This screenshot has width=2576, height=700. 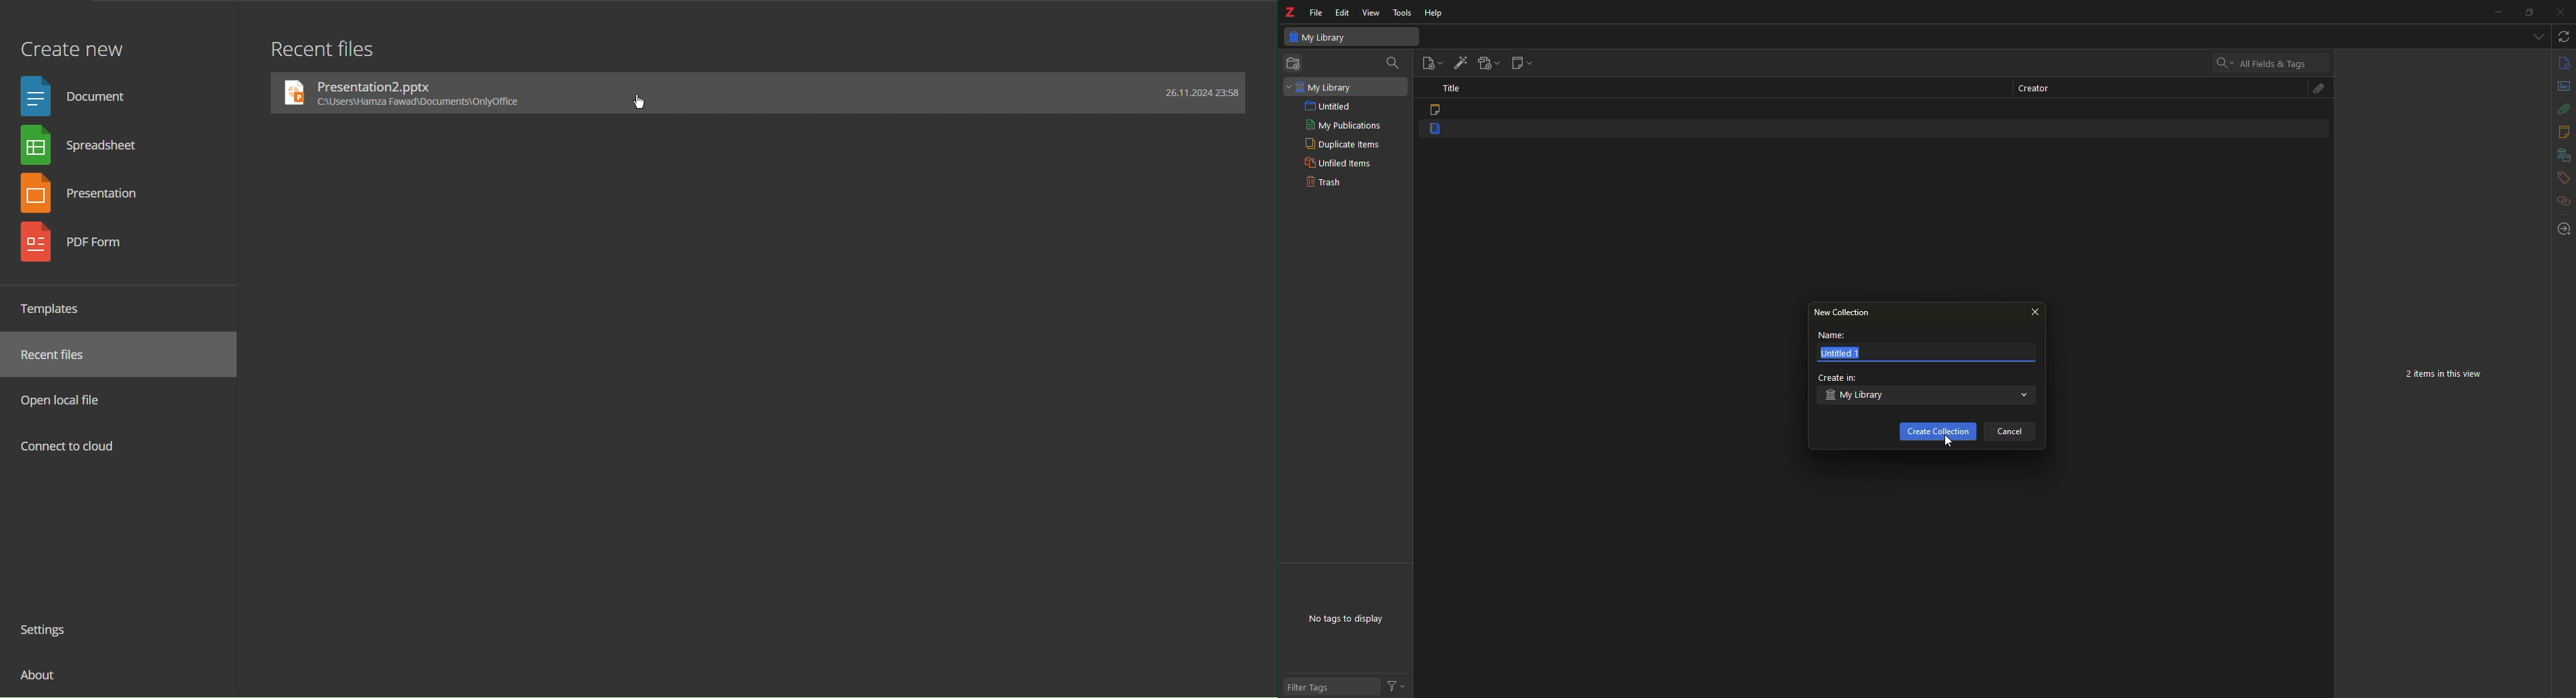 I want to click on Open Local File, so click(x=65, y=400).